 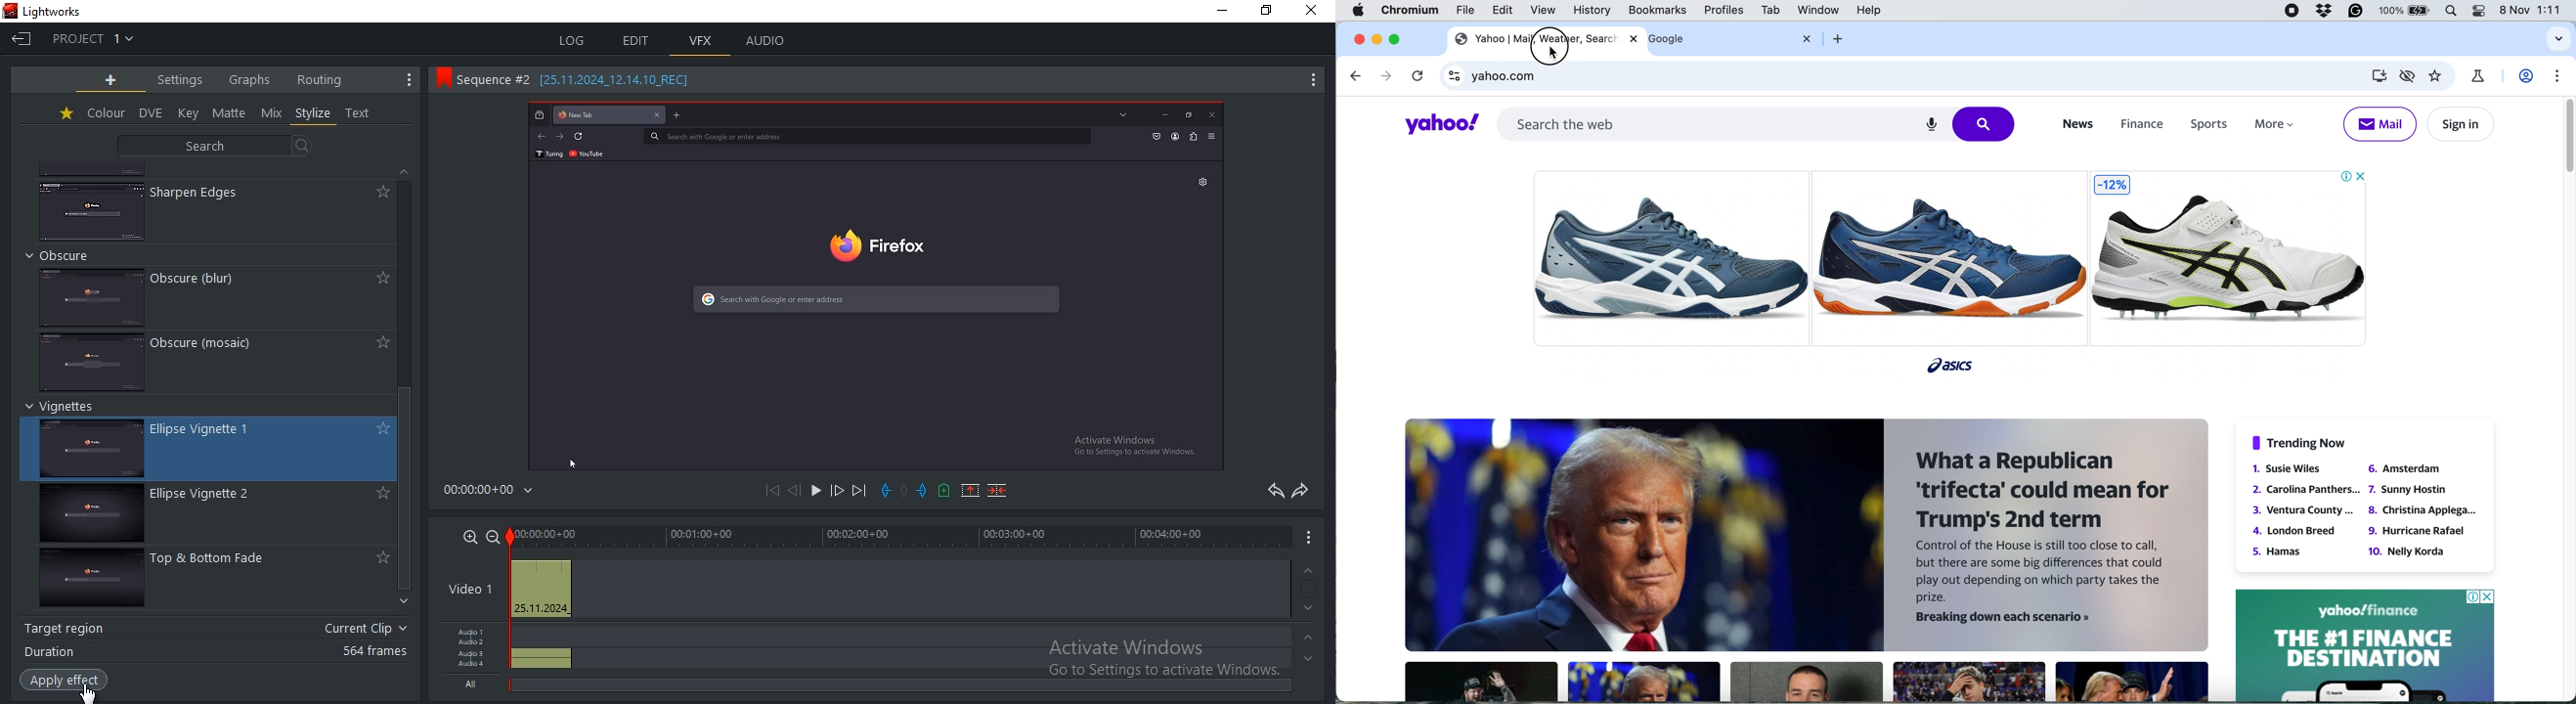 What do you see at coordinates (88, 515) in the screenshot?
I see `ellipse vignette 2` at bounding box center [88, 515].